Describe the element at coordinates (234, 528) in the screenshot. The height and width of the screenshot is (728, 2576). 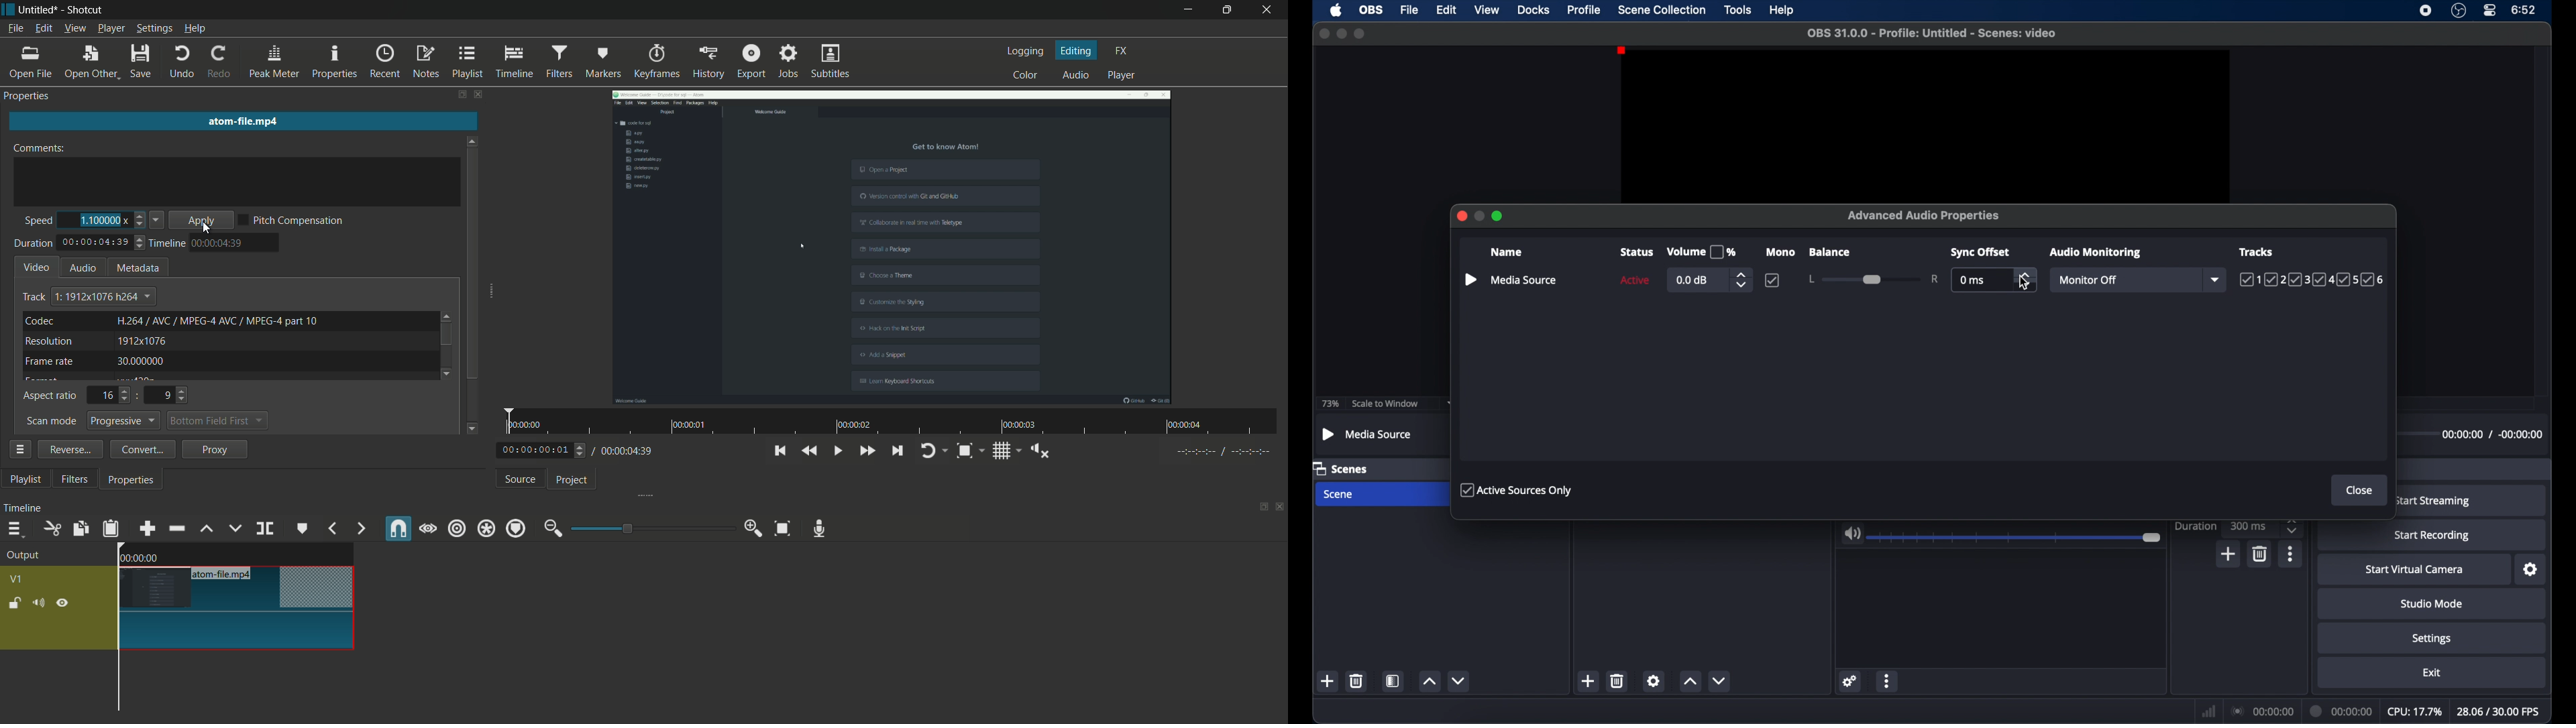
I see `overwrite` at that location.